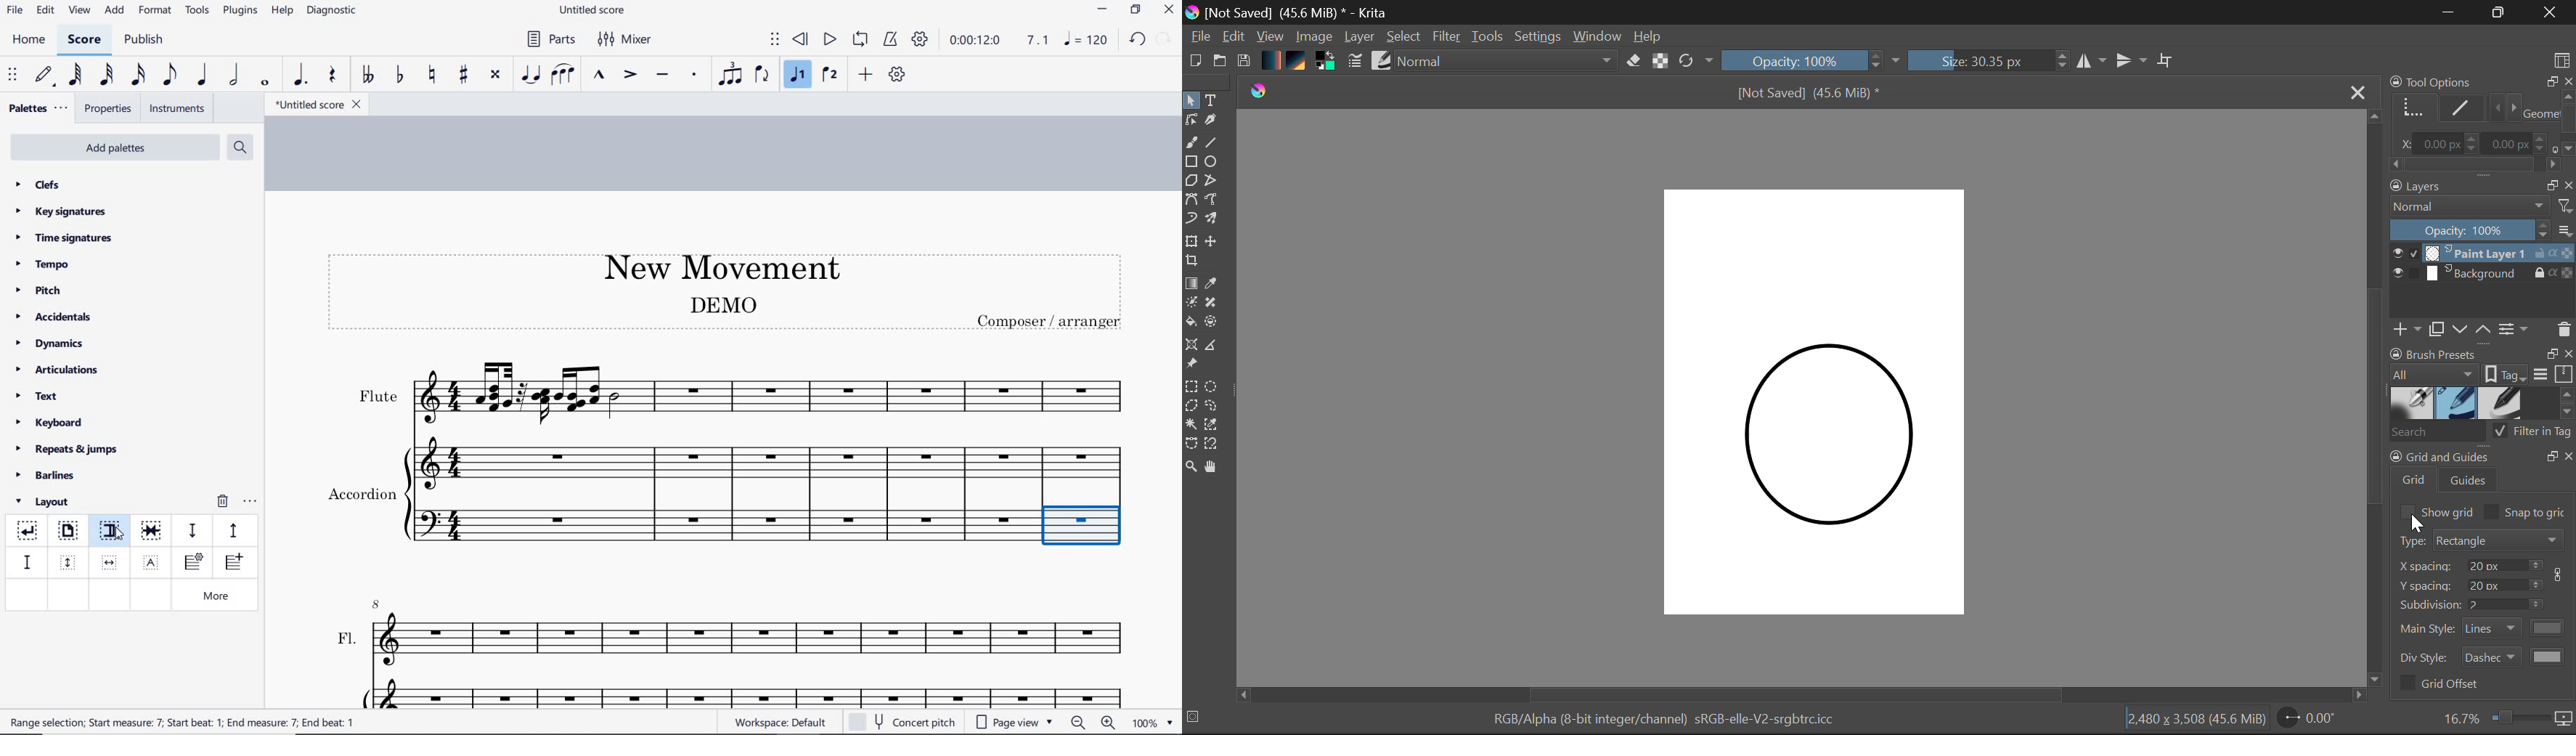  What do you see at coordinates (77, 11) in the screenshot?
I see `view` at bounding box center [77, 11].